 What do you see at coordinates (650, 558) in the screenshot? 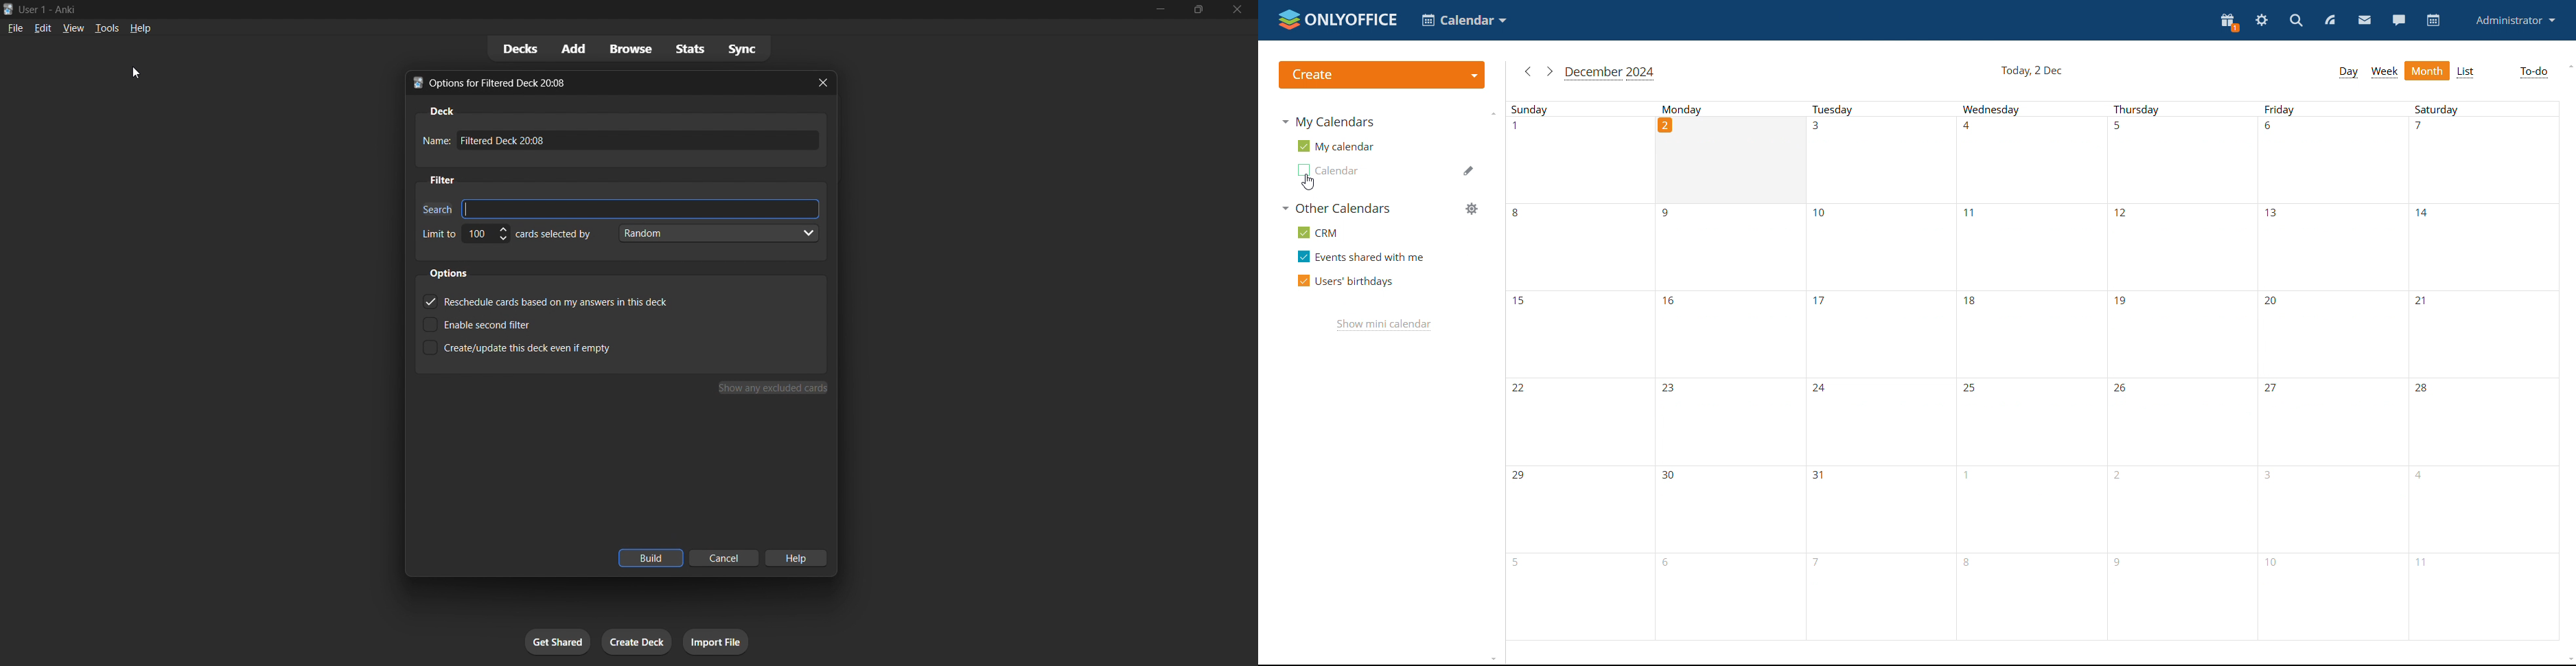
I see `build` at bounding box center [650, 558].